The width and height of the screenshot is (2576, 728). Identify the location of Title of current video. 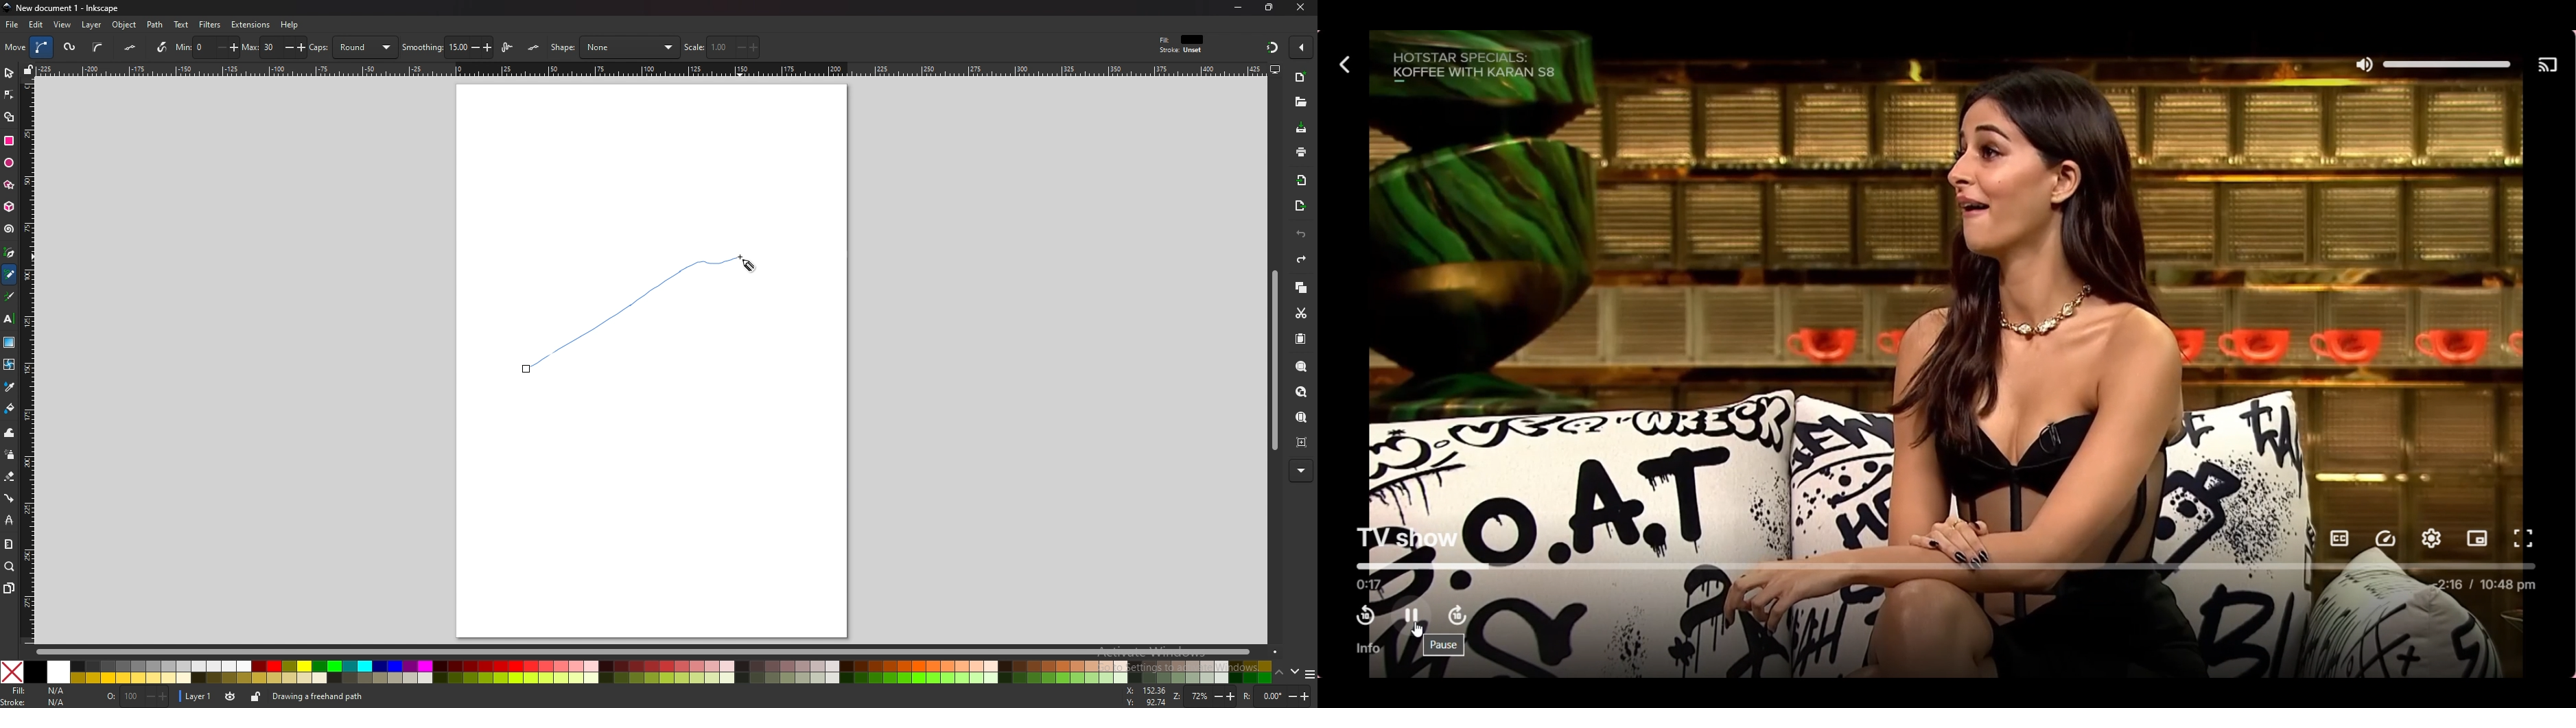
(1407, 536).